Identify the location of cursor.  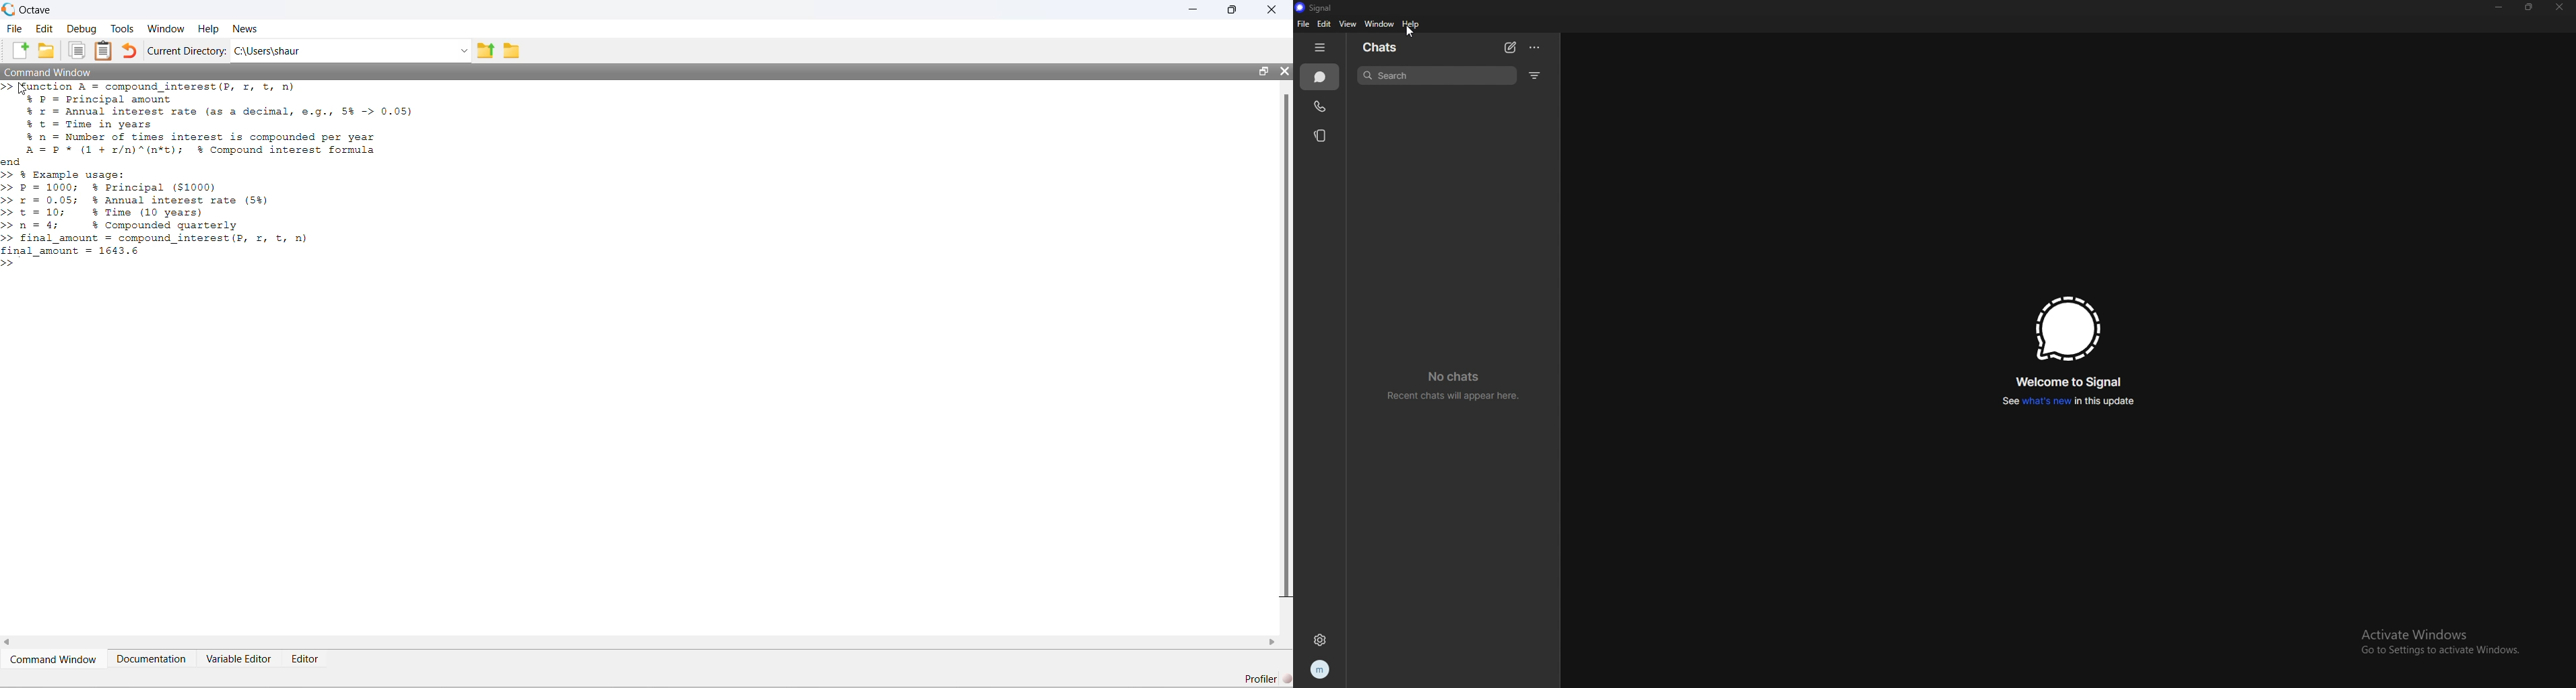
(1410, 31).